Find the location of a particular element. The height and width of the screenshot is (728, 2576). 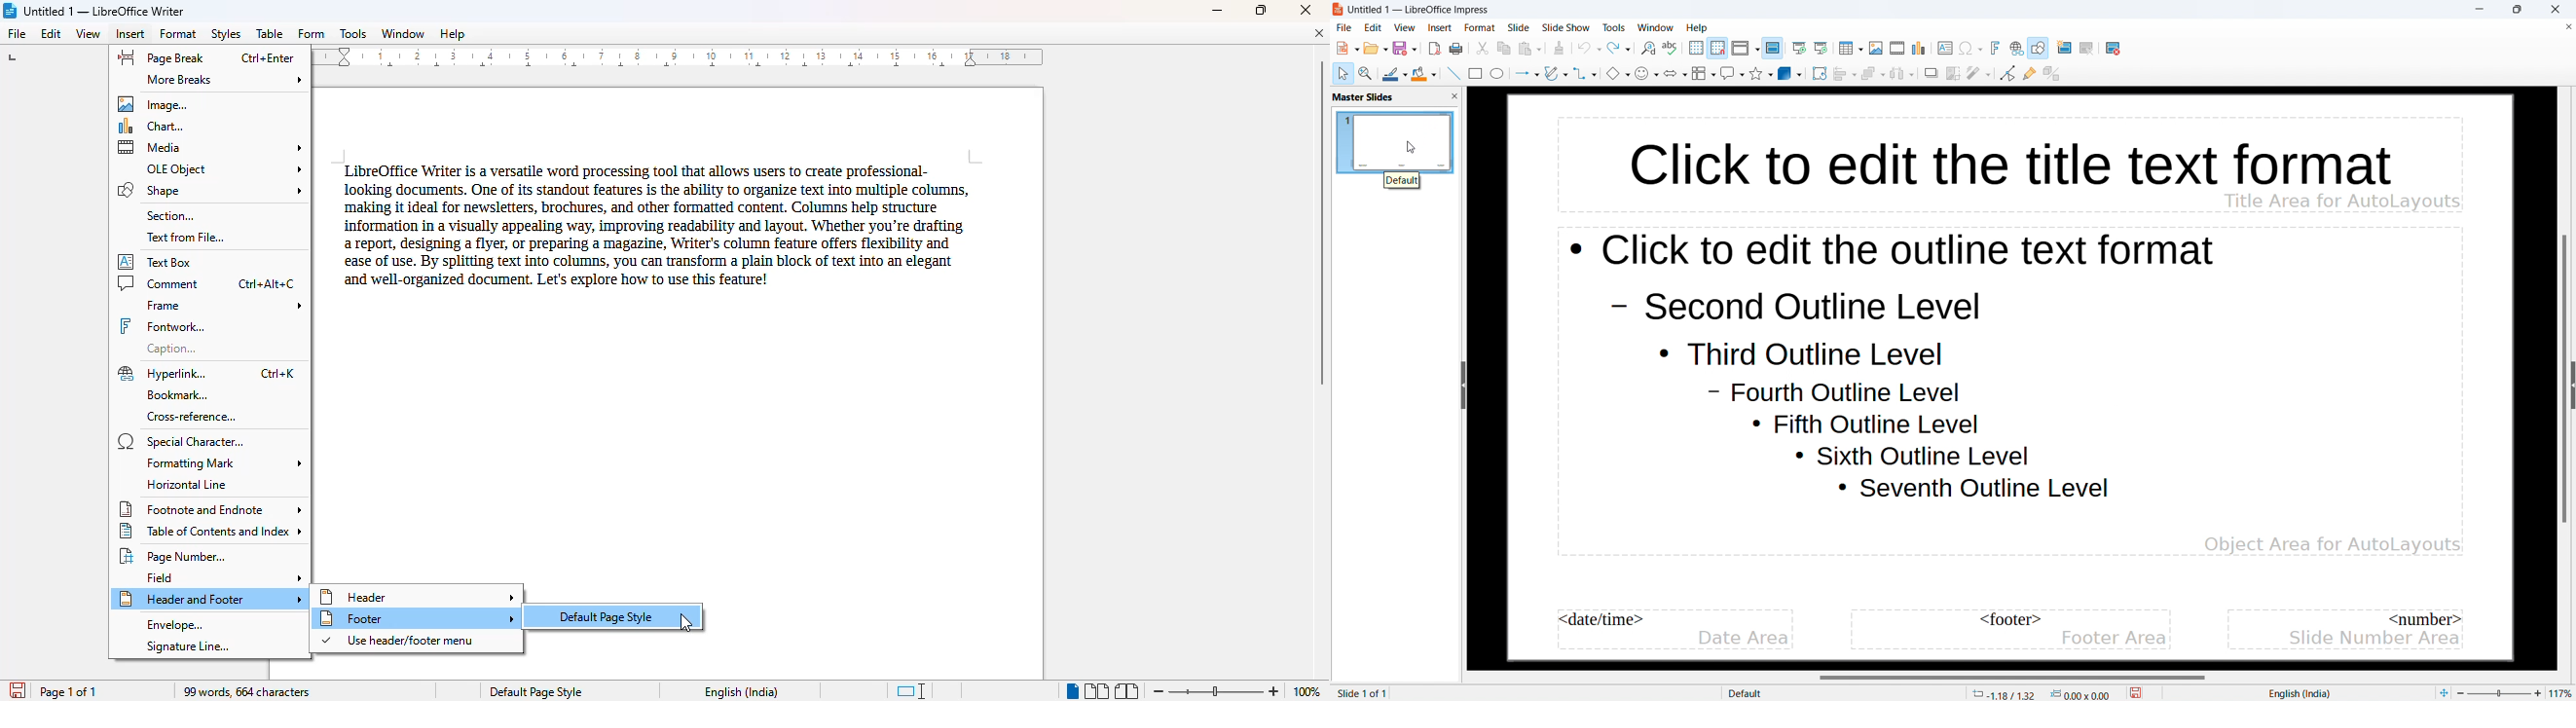

page break is located at coordinates (204, 57).